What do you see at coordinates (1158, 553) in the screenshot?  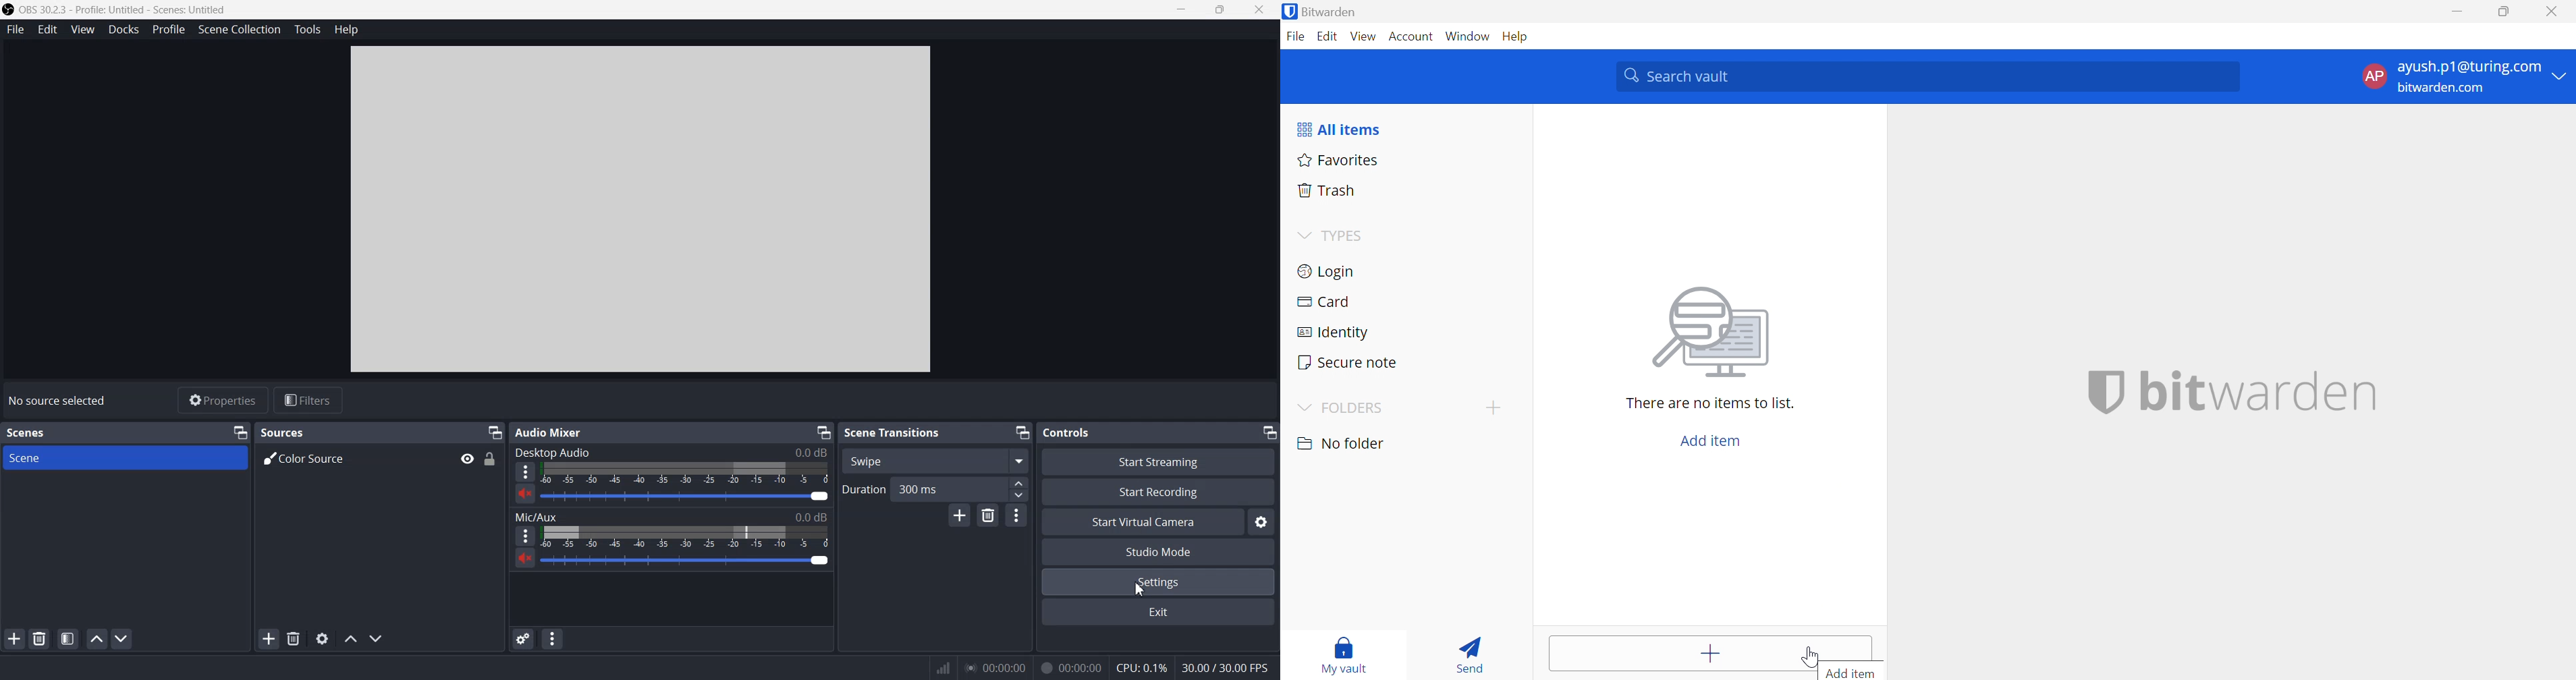 I see `Studio Mode` at bounding box center [1158, 553].